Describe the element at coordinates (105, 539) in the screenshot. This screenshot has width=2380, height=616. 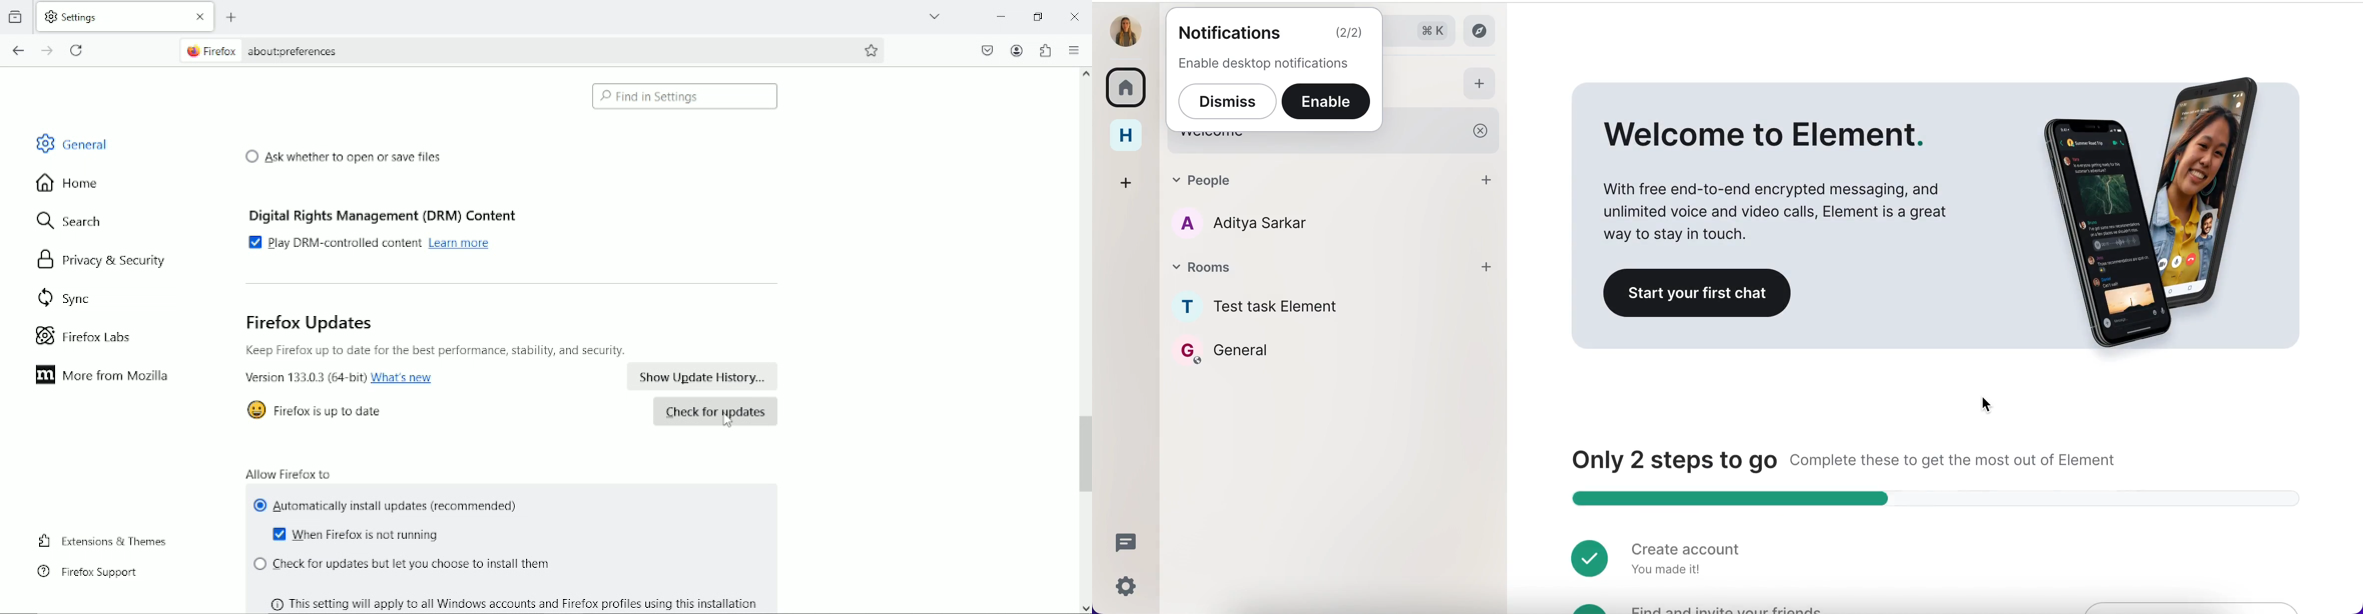
I see `extensions and themes` at that location.